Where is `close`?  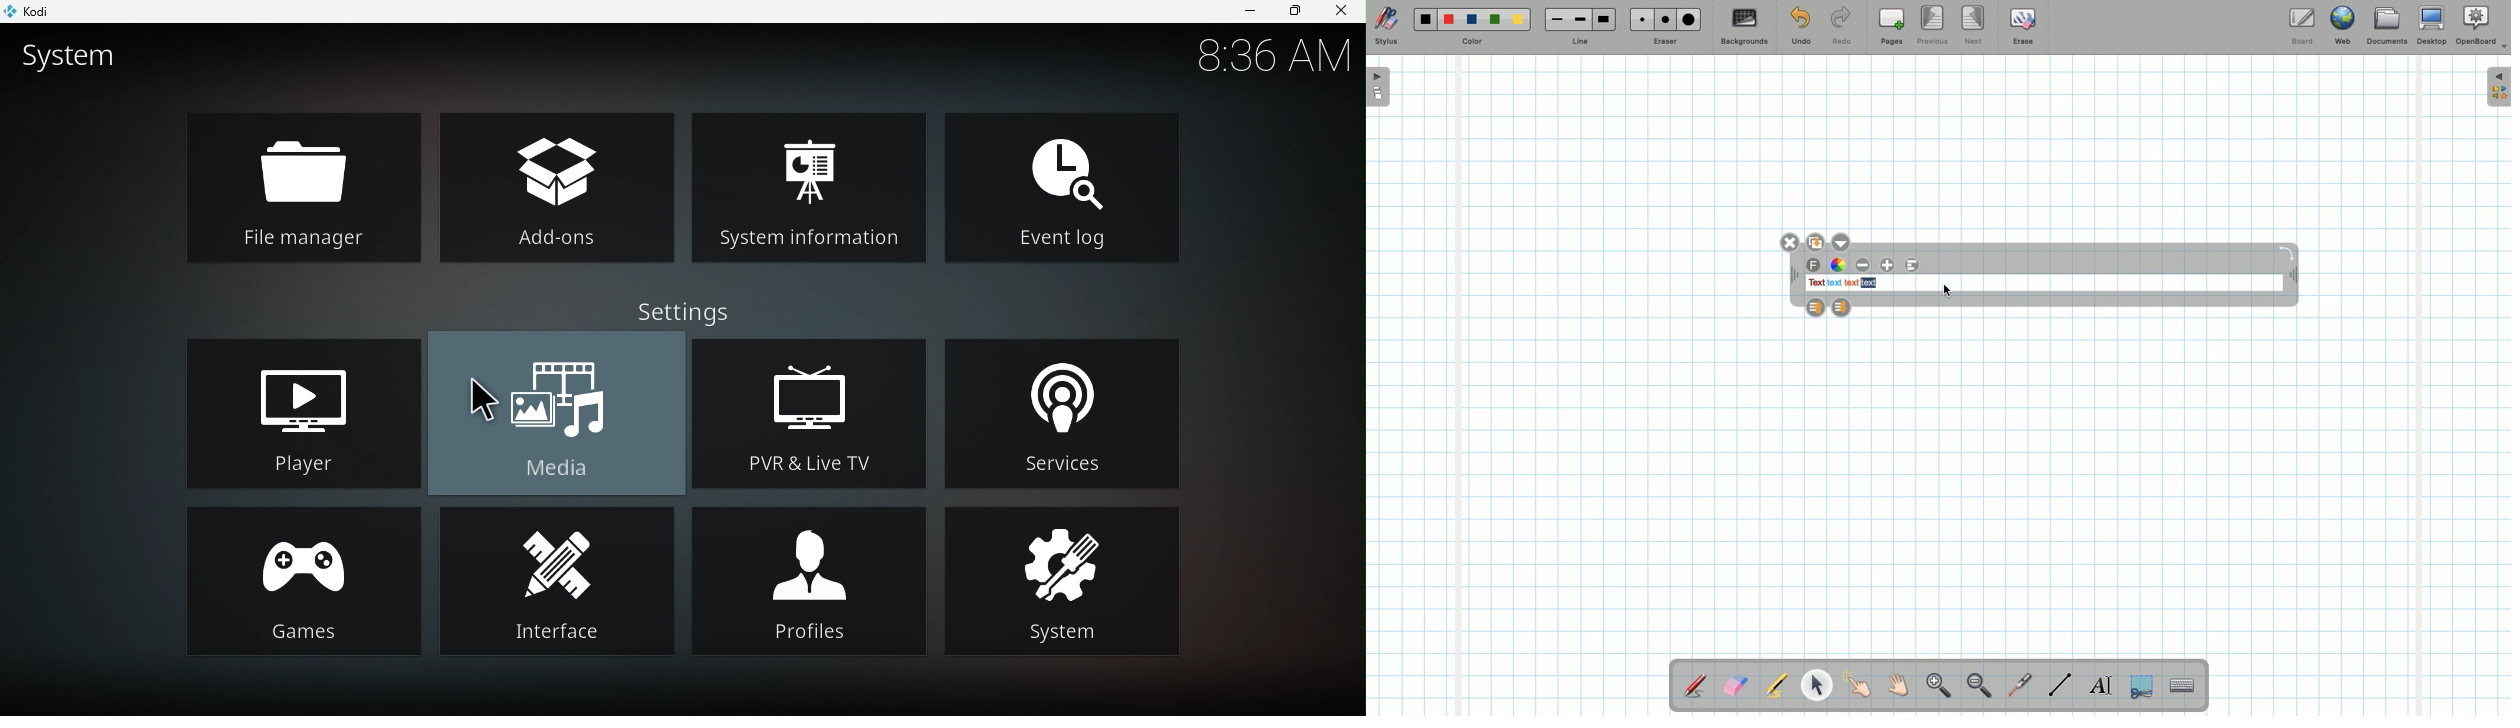 close is located at coordinates (1344, 11).